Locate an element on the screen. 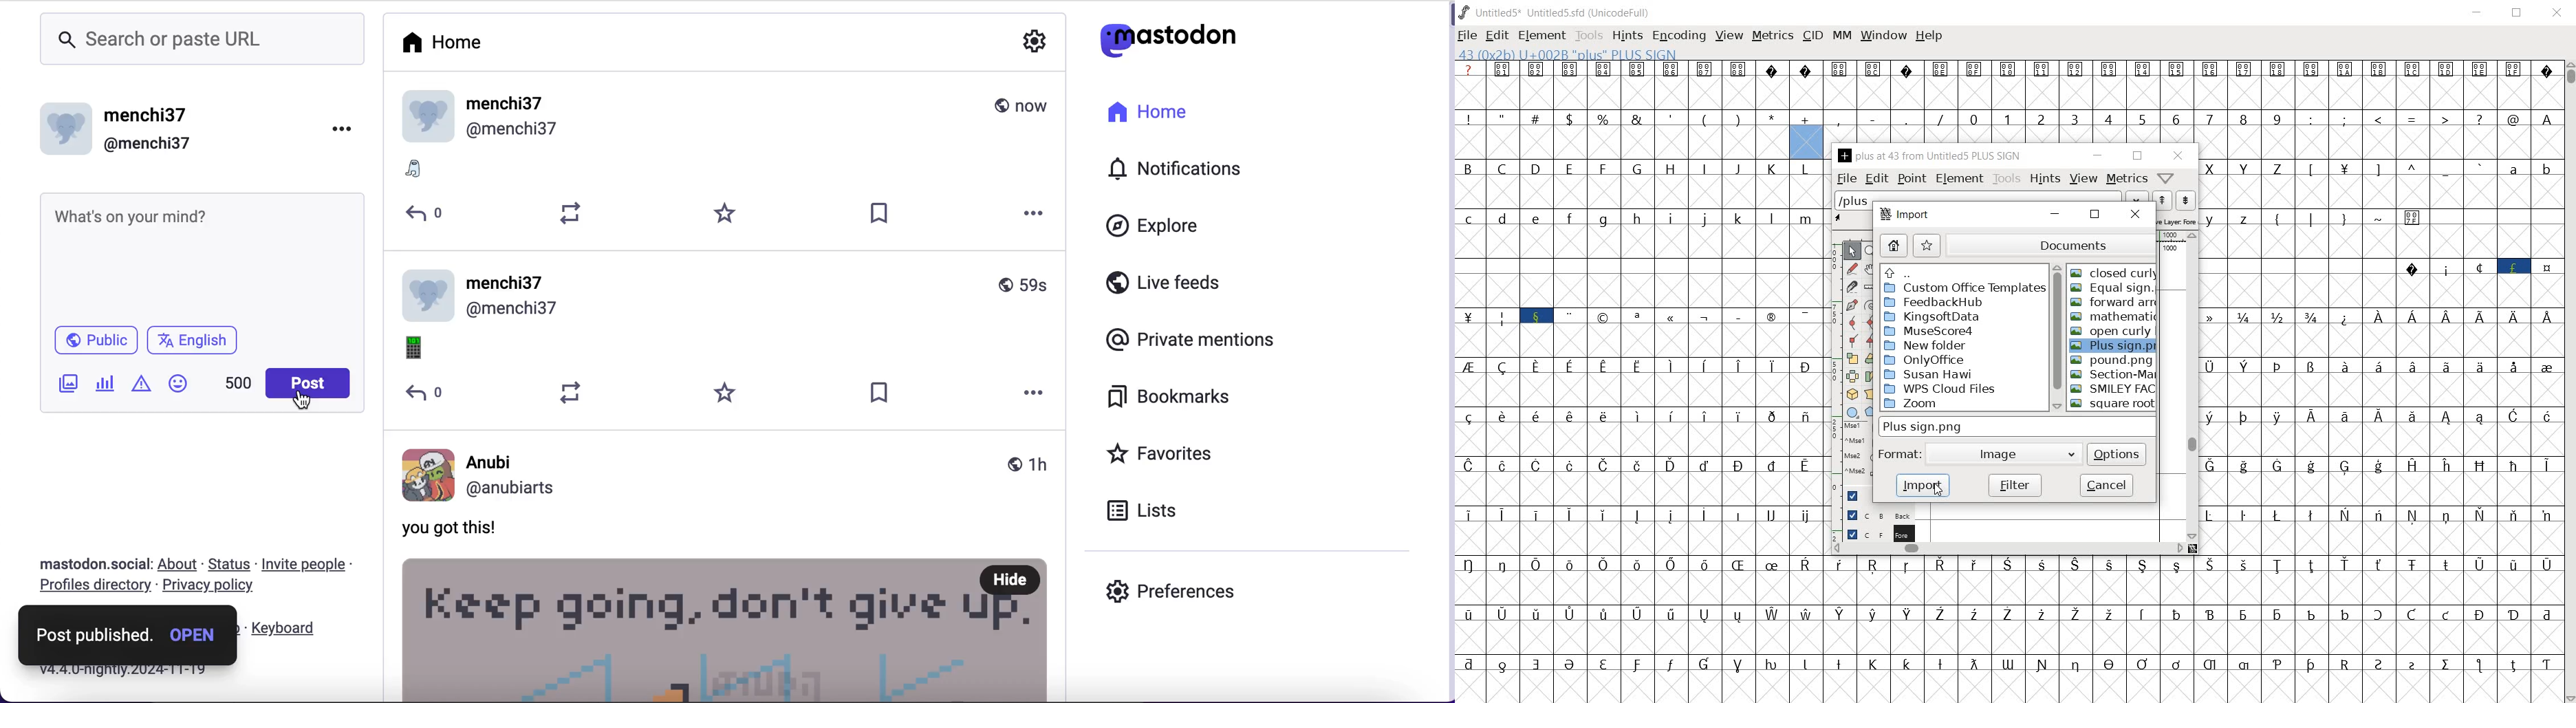 The width and height of the screenshot is (2576, 728). options is located at coordinates (343, 129).